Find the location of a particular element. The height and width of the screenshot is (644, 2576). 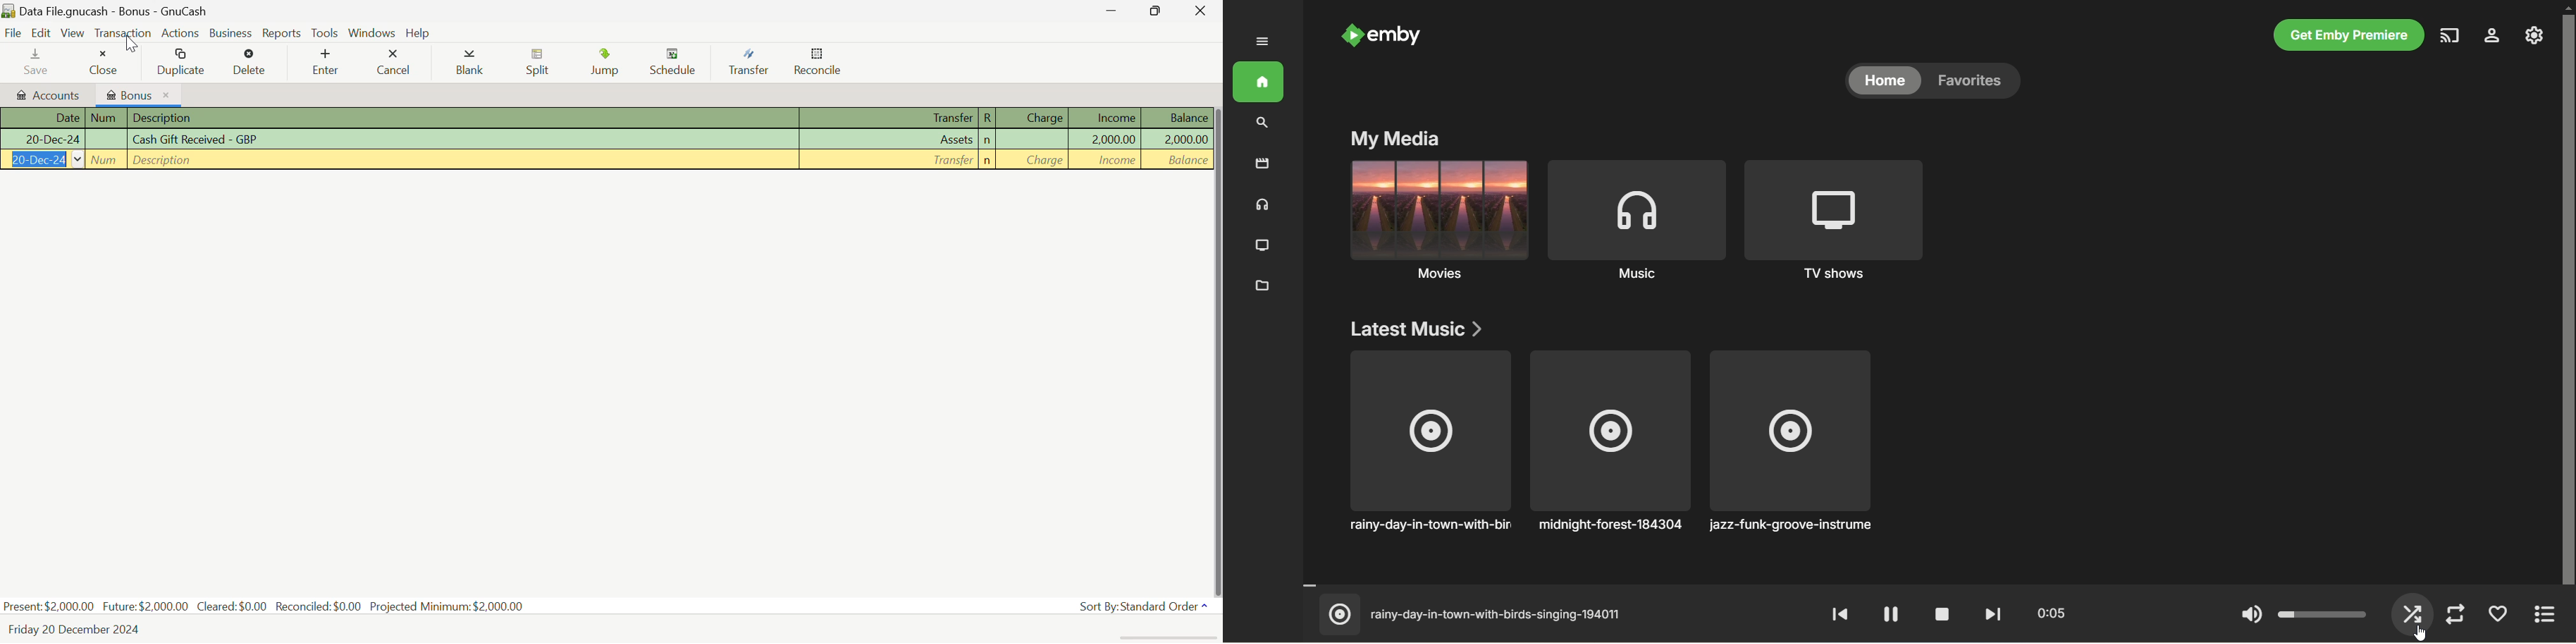

Bonus Tab is located at coordinates (138, 93).